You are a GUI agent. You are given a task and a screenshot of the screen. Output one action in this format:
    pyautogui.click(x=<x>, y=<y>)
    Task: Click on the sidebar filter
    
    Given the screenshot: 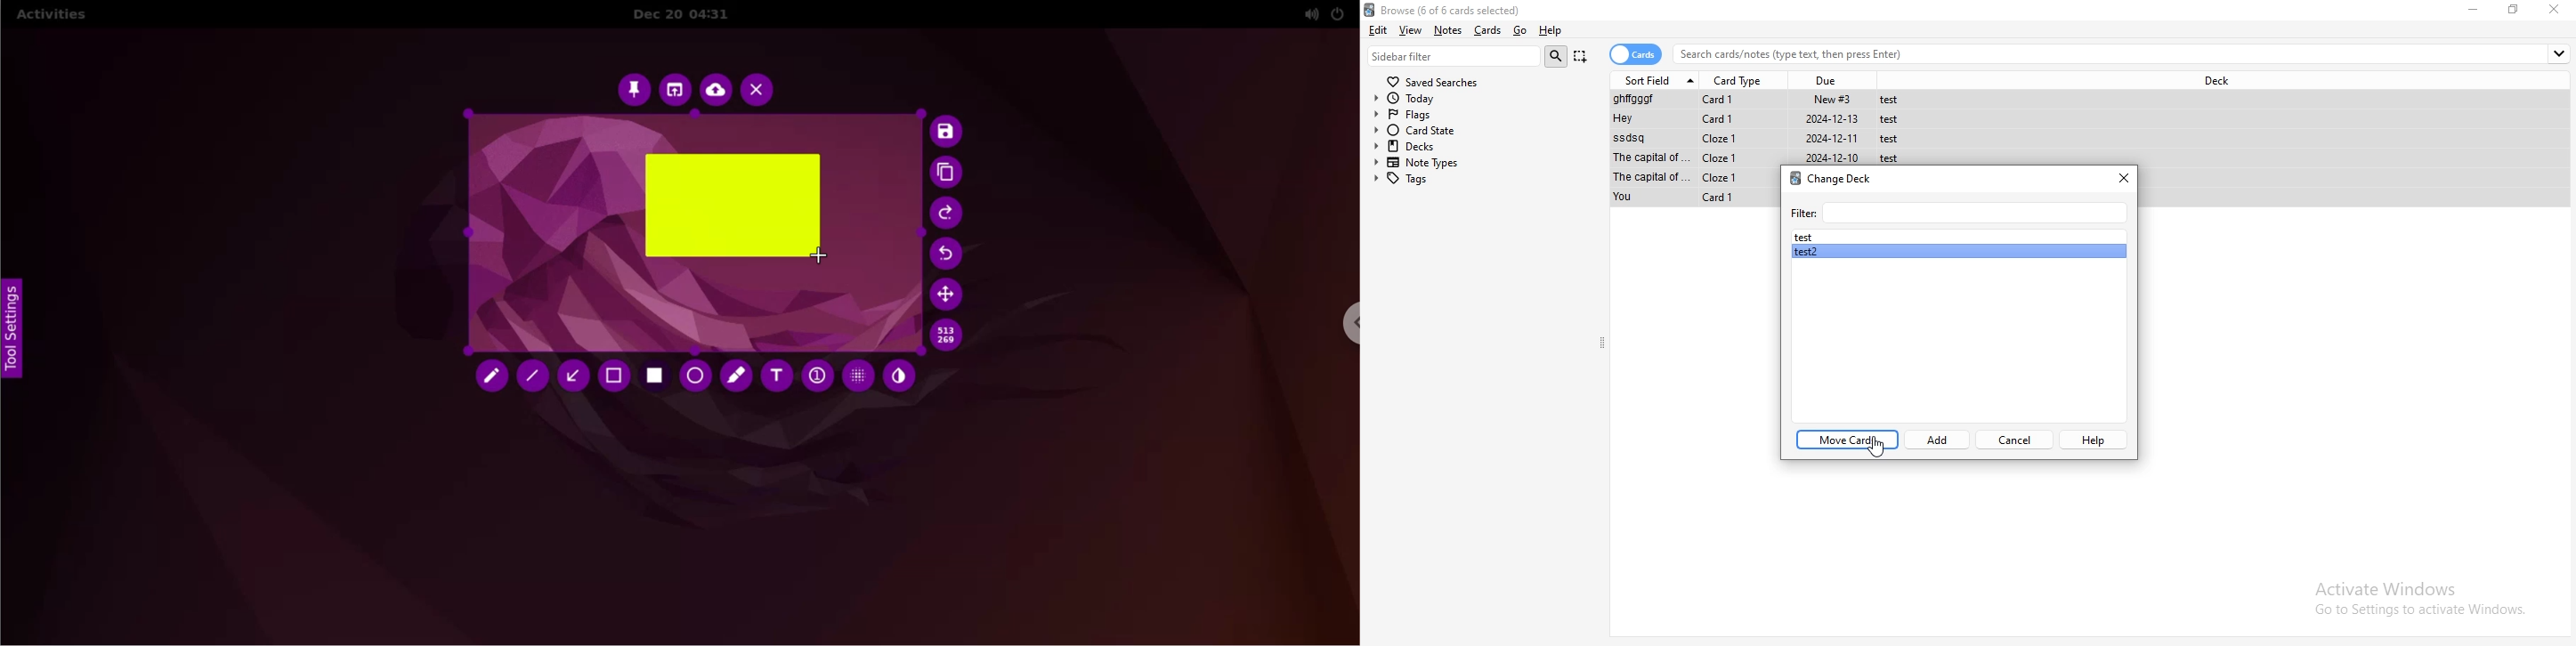 What is the action you would take?
    pyautogui.click(x=1454, y=56)
    